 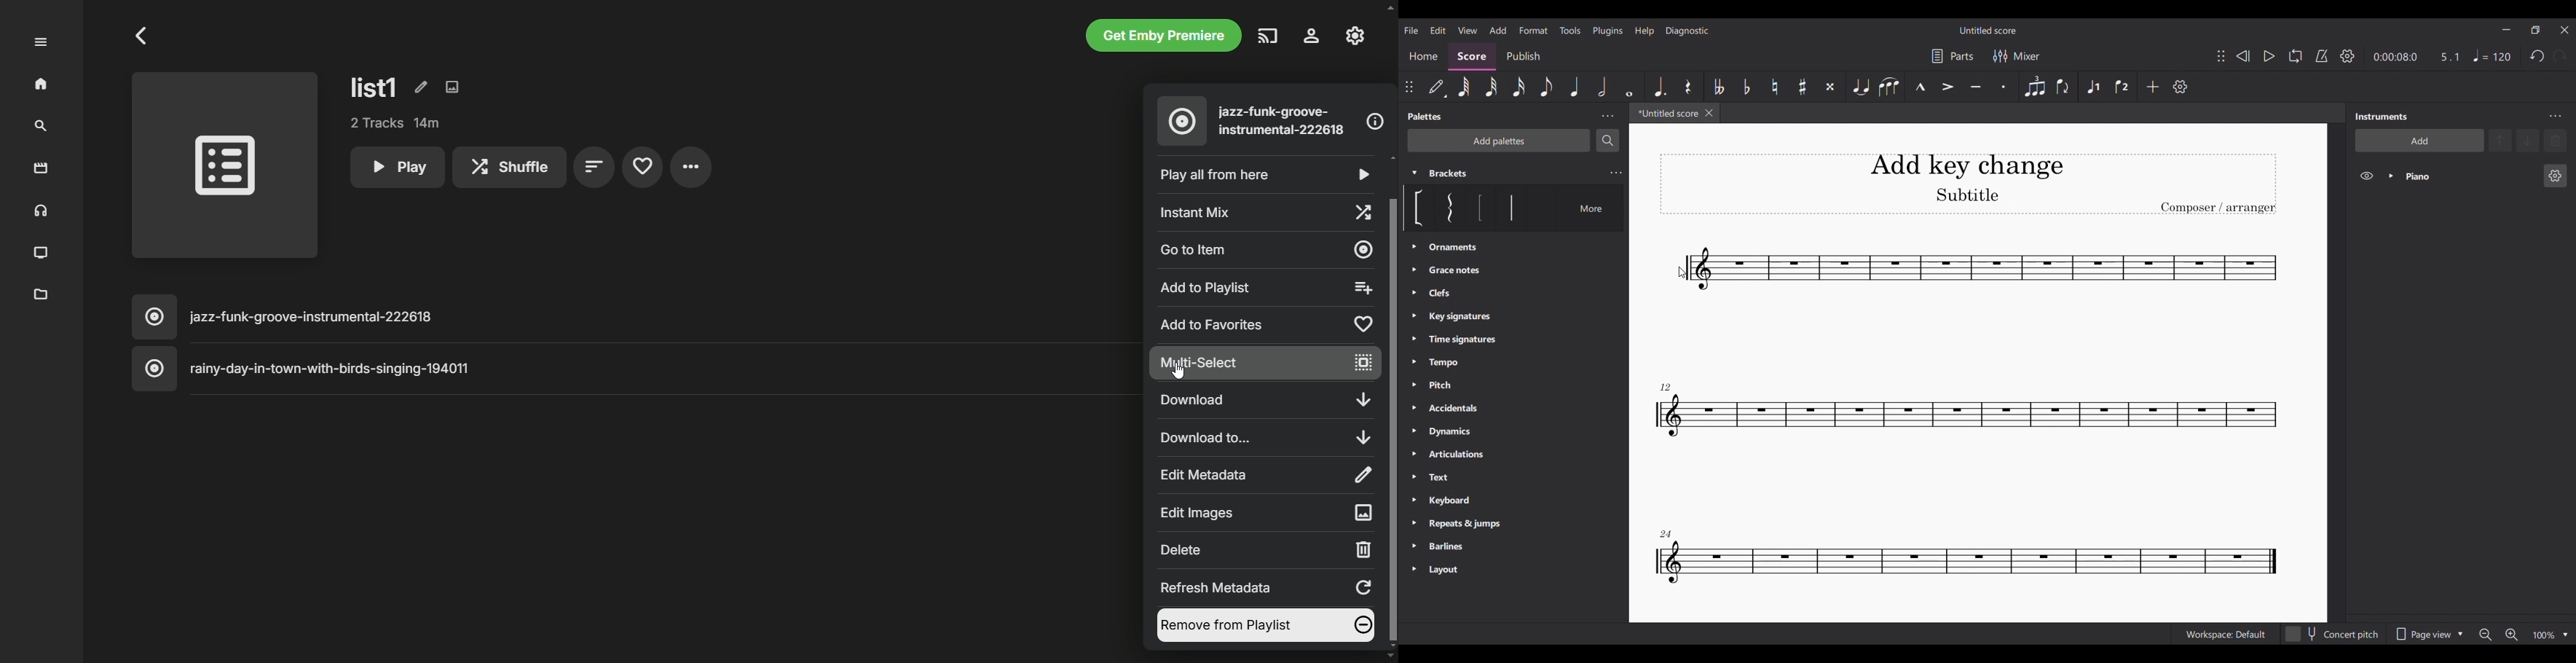 I want to click on Piano instrument, so click(x=2470, y=176).